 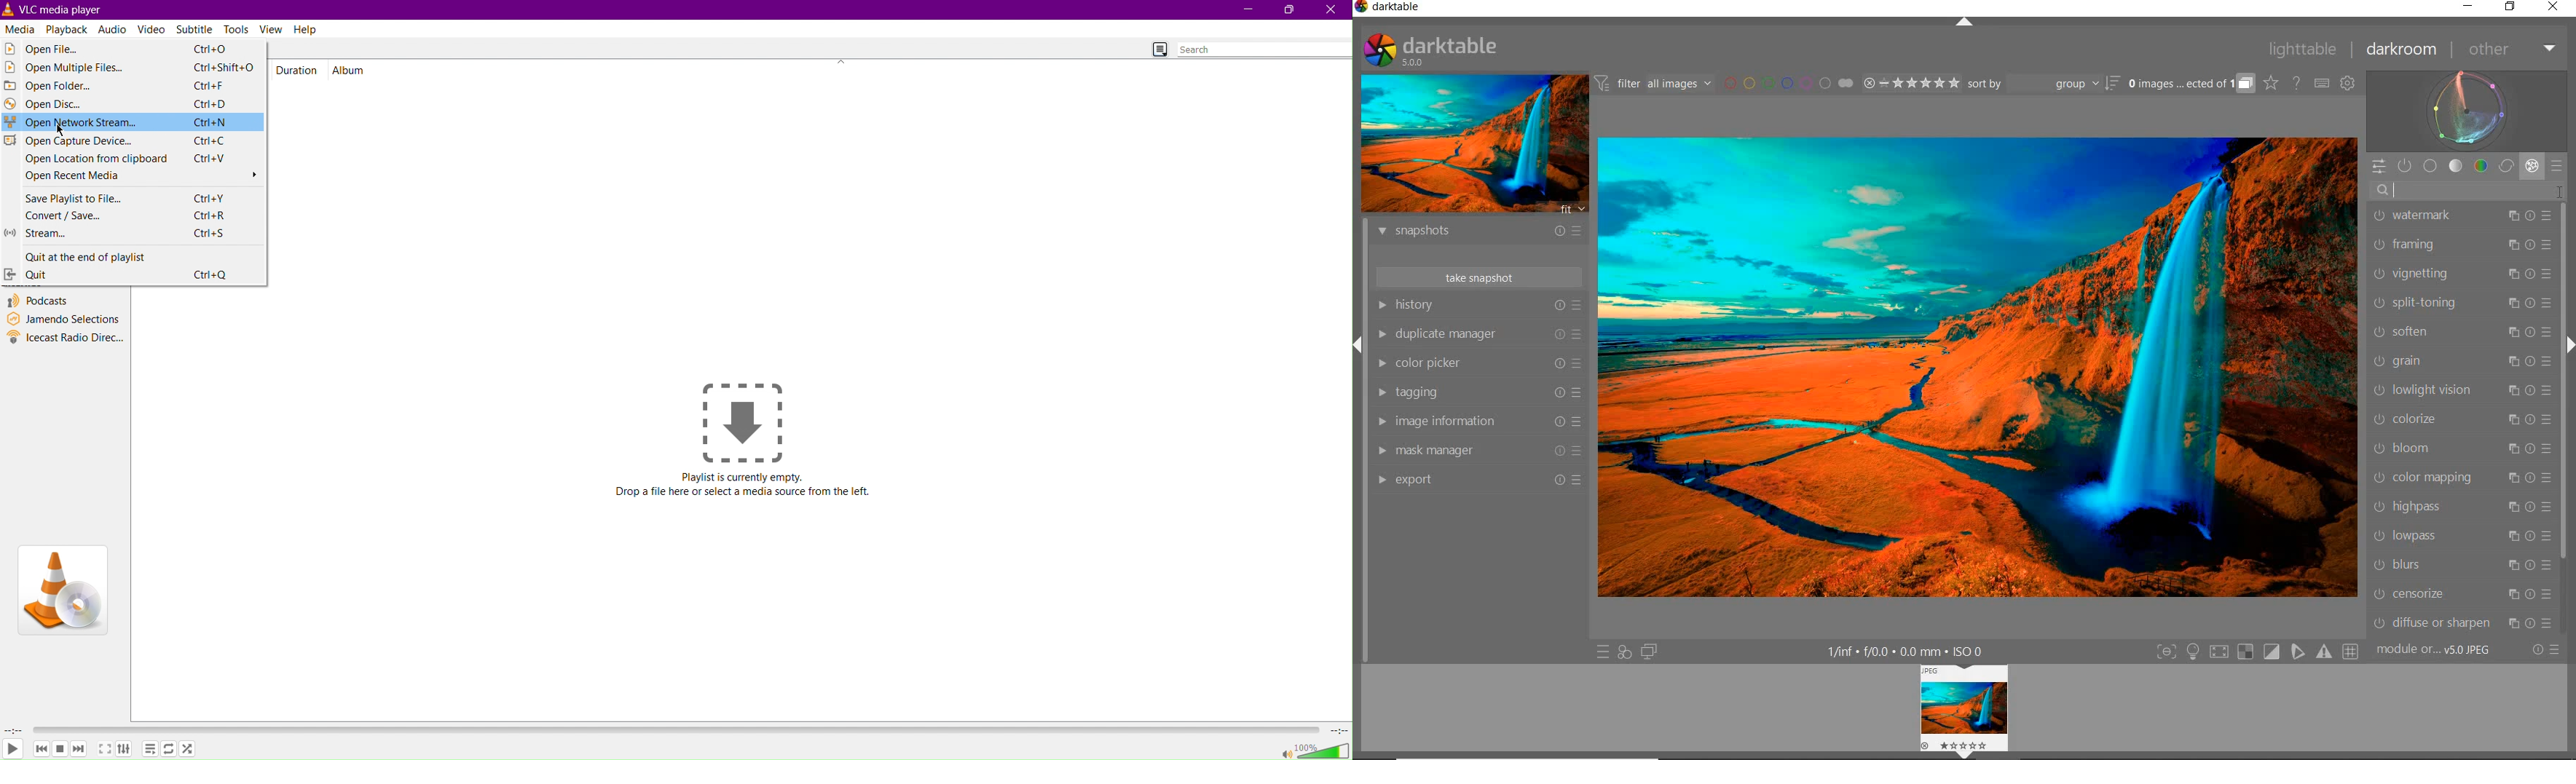 I want to click on Stream, so click(x=64, y=235).